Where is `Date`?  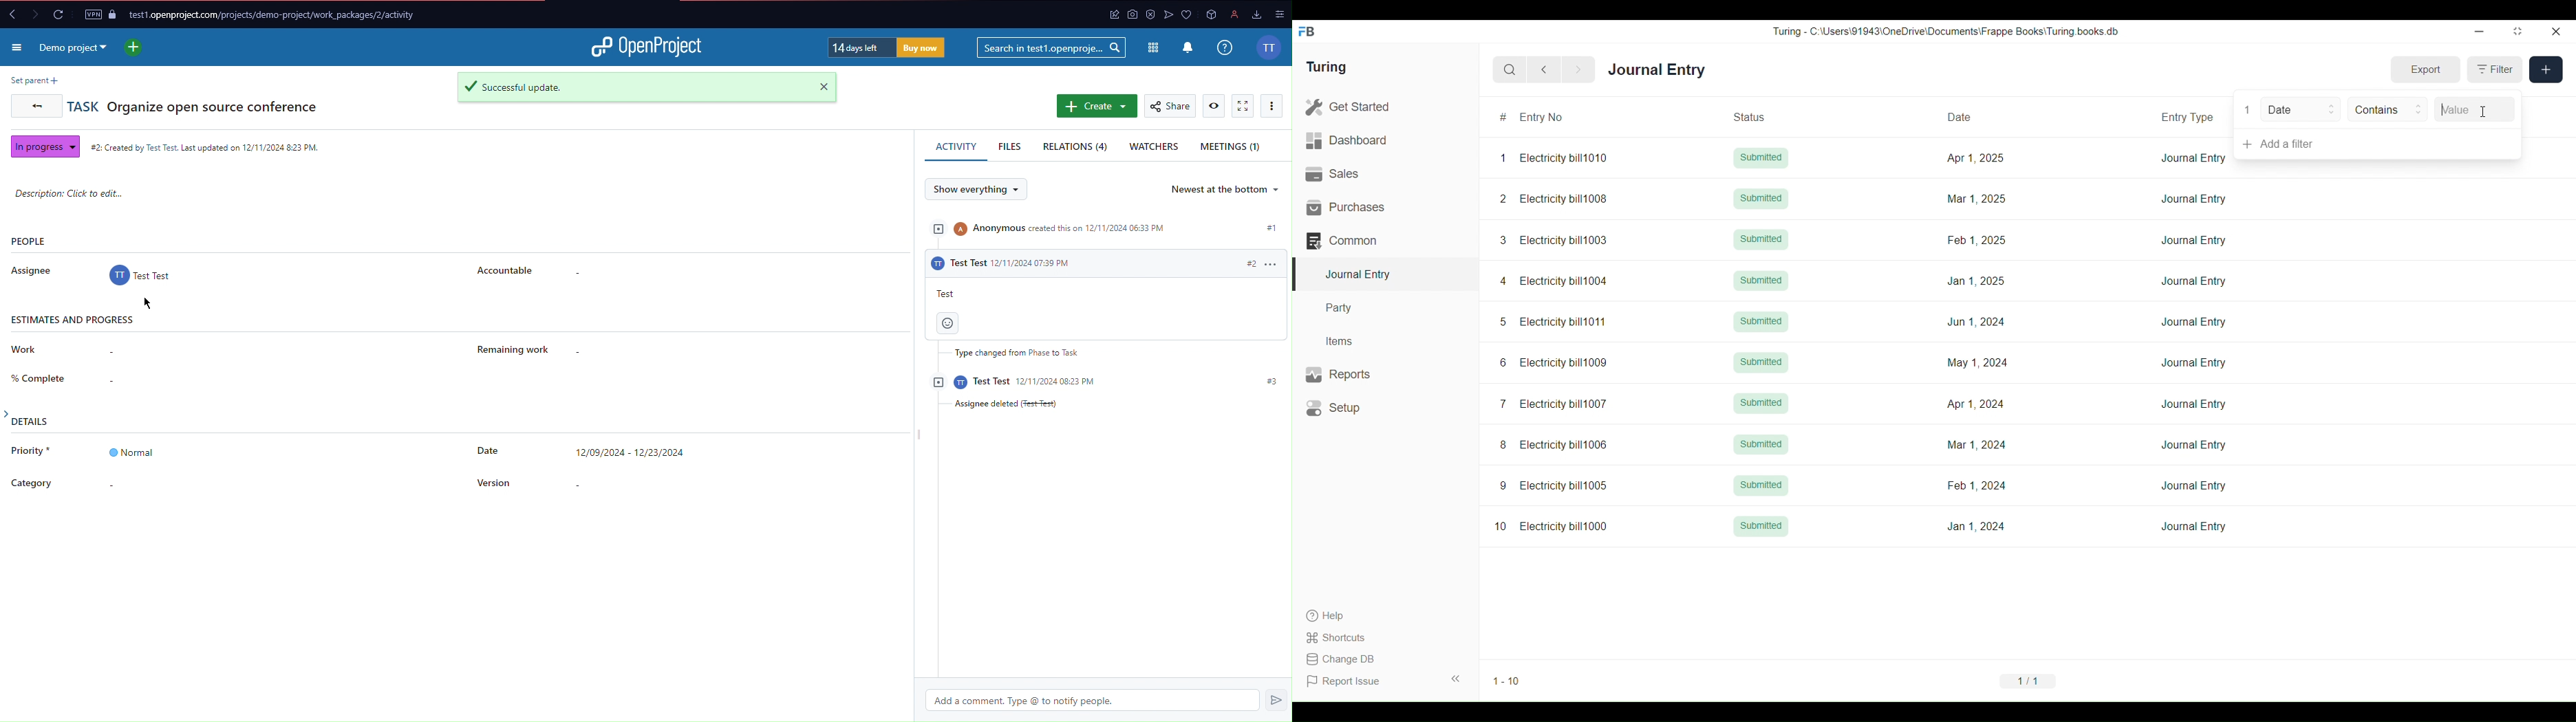
Date is located at coordinates (1976, 116).